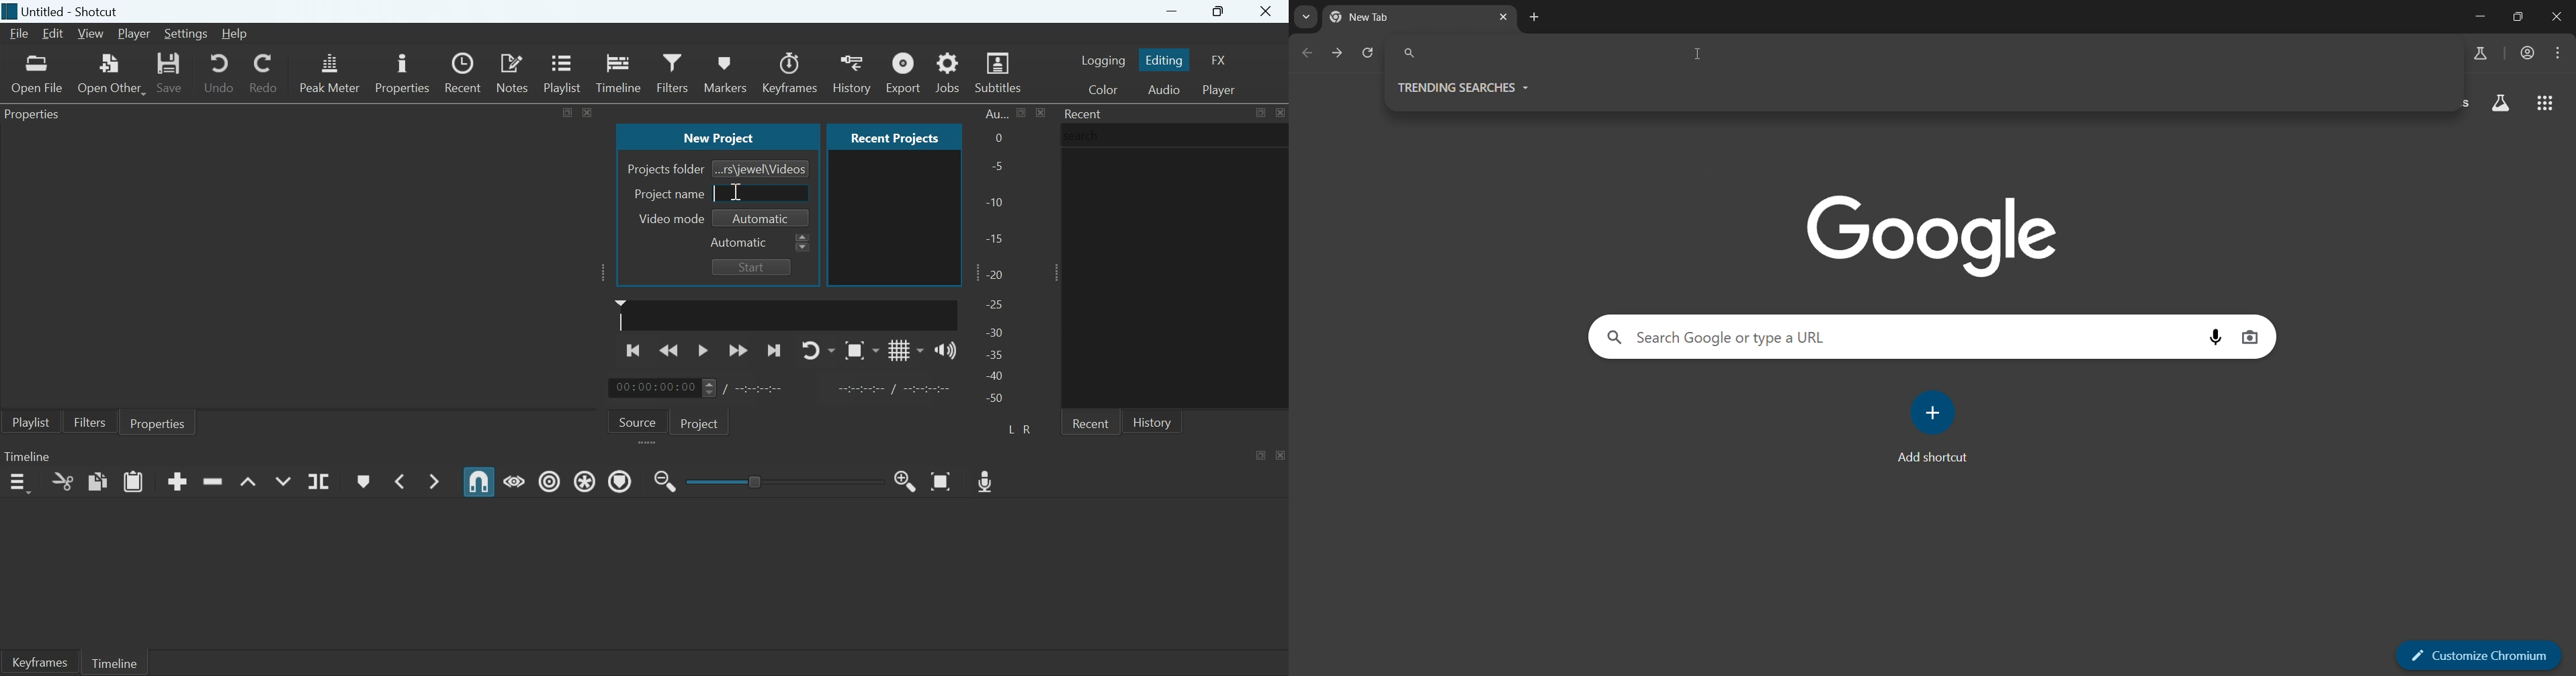 This screenshot has height=700, width=2576. Describe the element at coordinates (773, 351) in the screenshot. I see `Skip to the next point` at that location.